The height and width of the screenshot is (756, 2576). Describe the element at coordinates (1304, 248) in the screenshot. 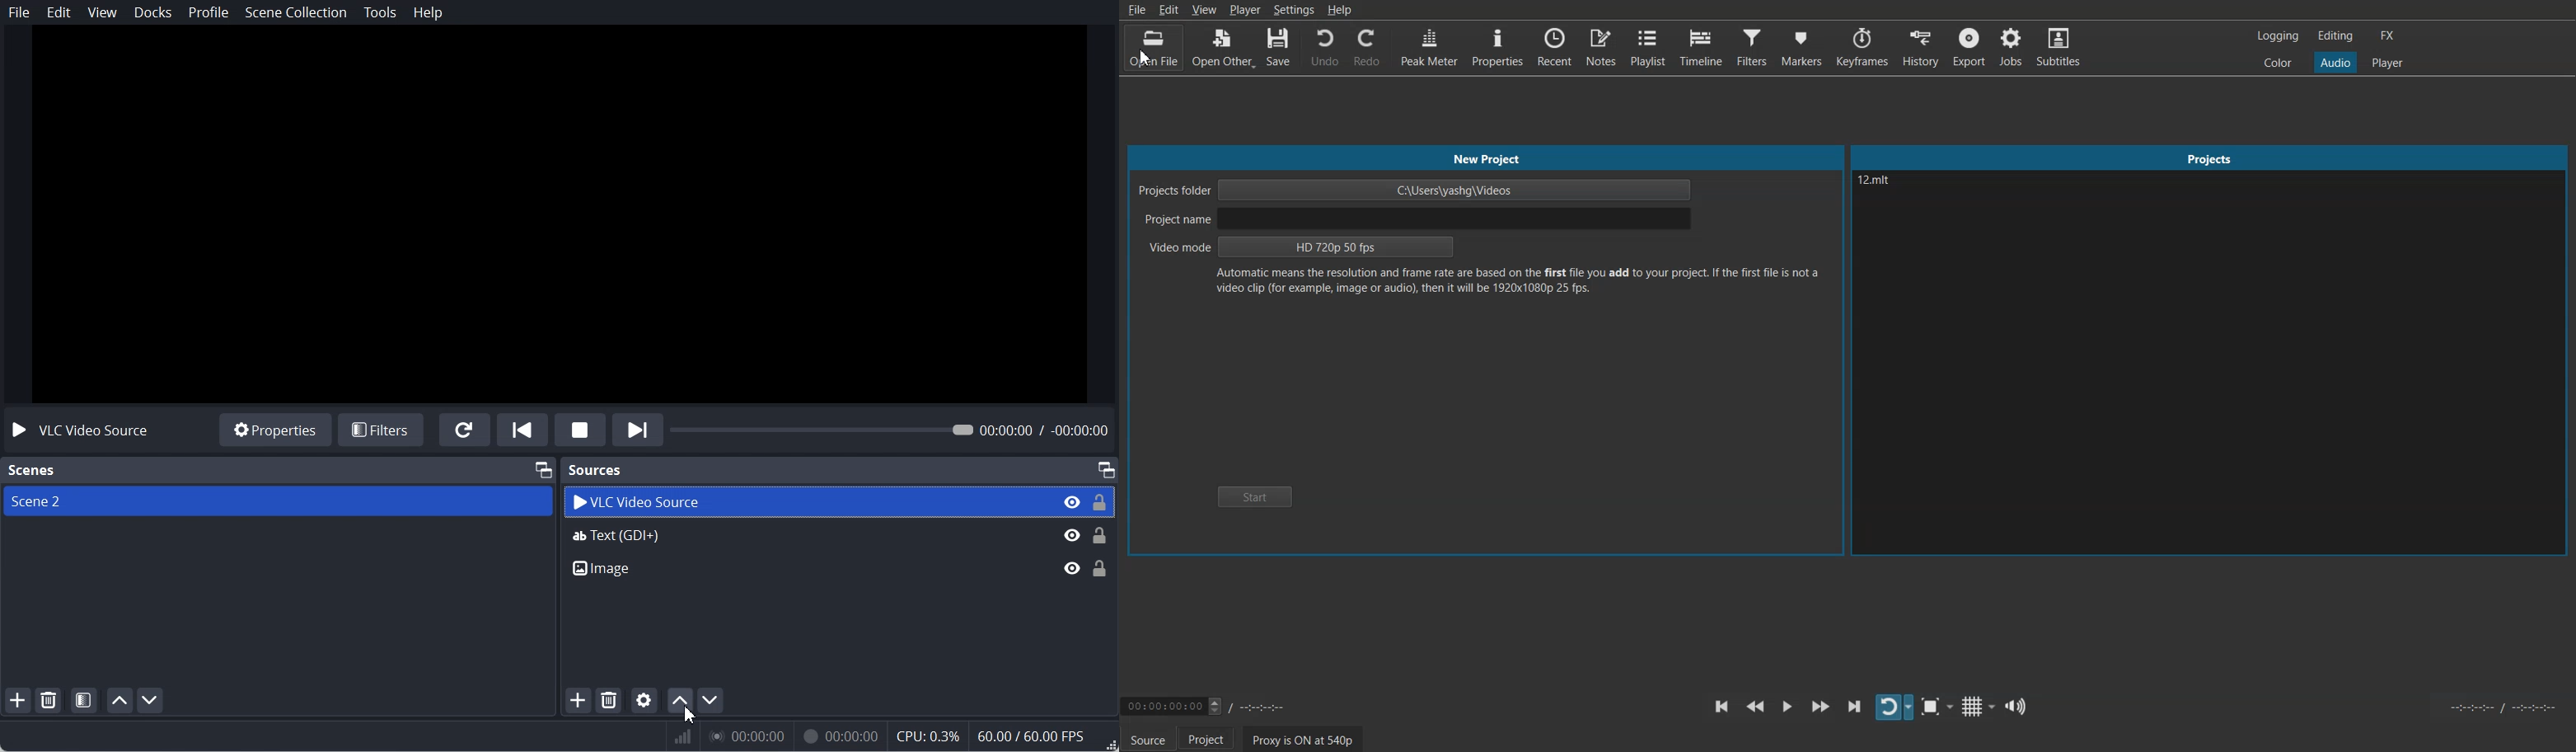

I see `Video Mode` at that location.